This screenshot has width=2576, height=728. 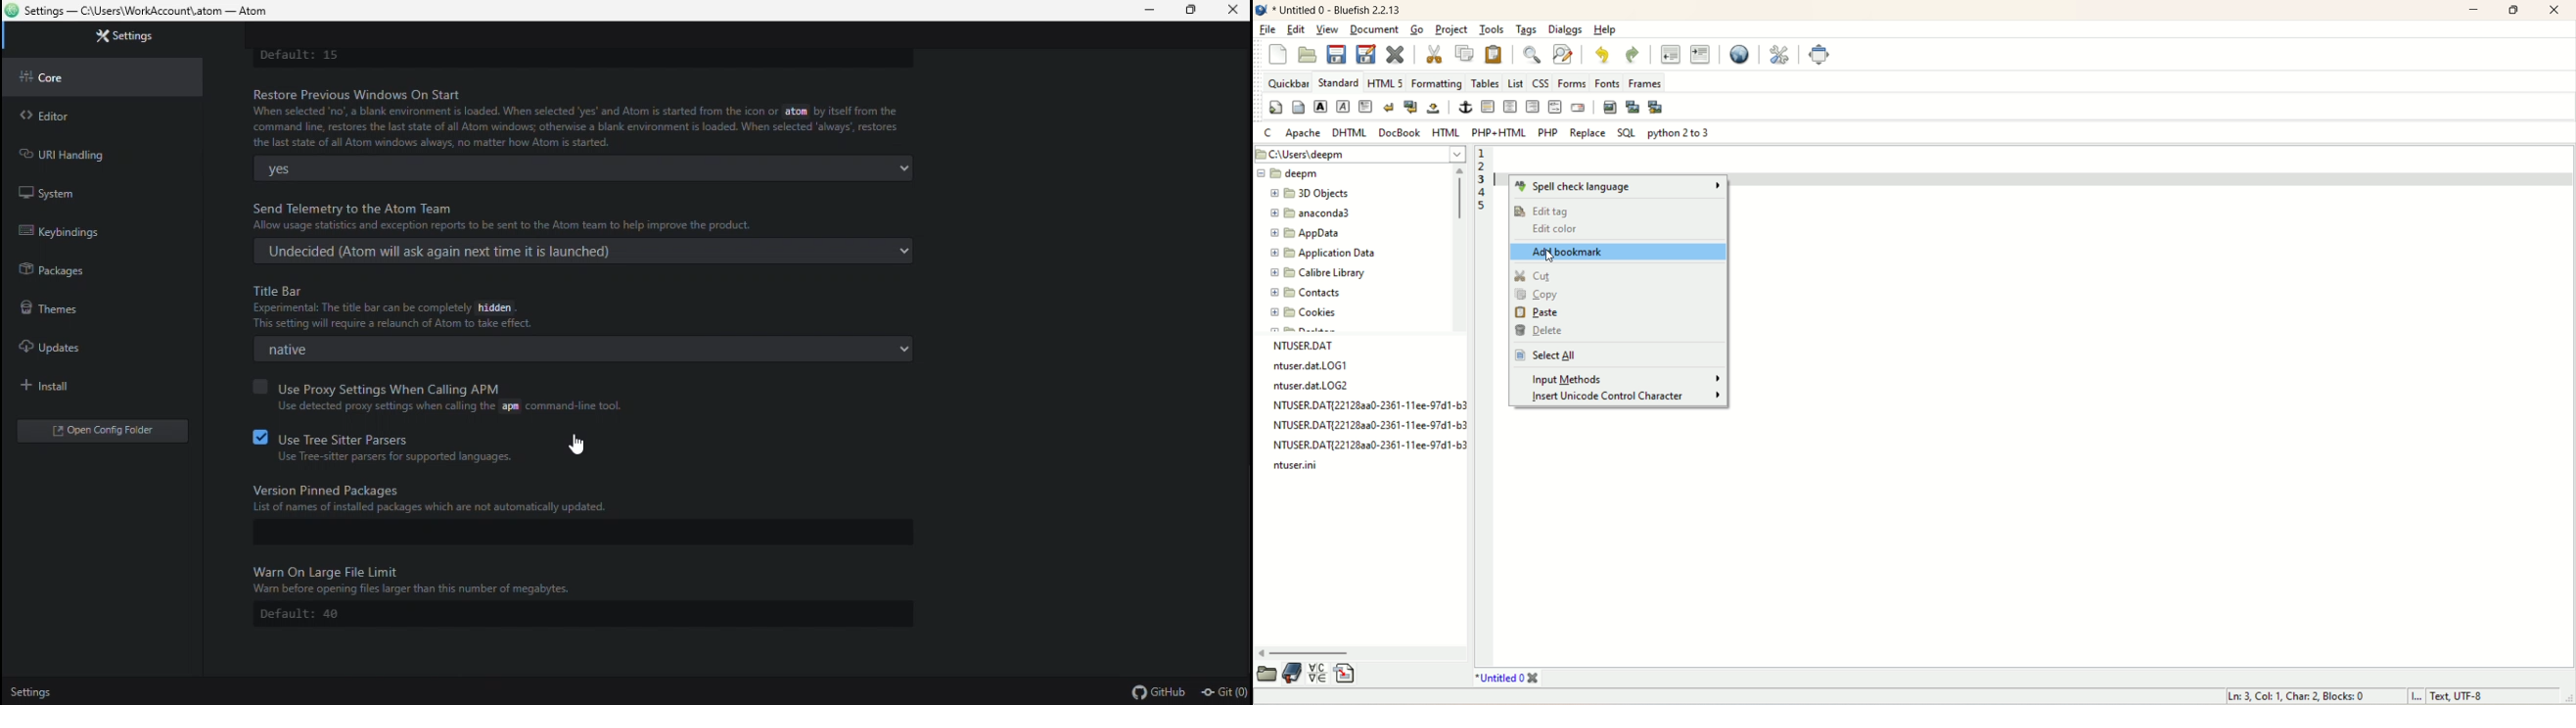 What do you see at coordinates (36, 692) in the screenshot?
I see `Settings` at bounding box center [36, 692].